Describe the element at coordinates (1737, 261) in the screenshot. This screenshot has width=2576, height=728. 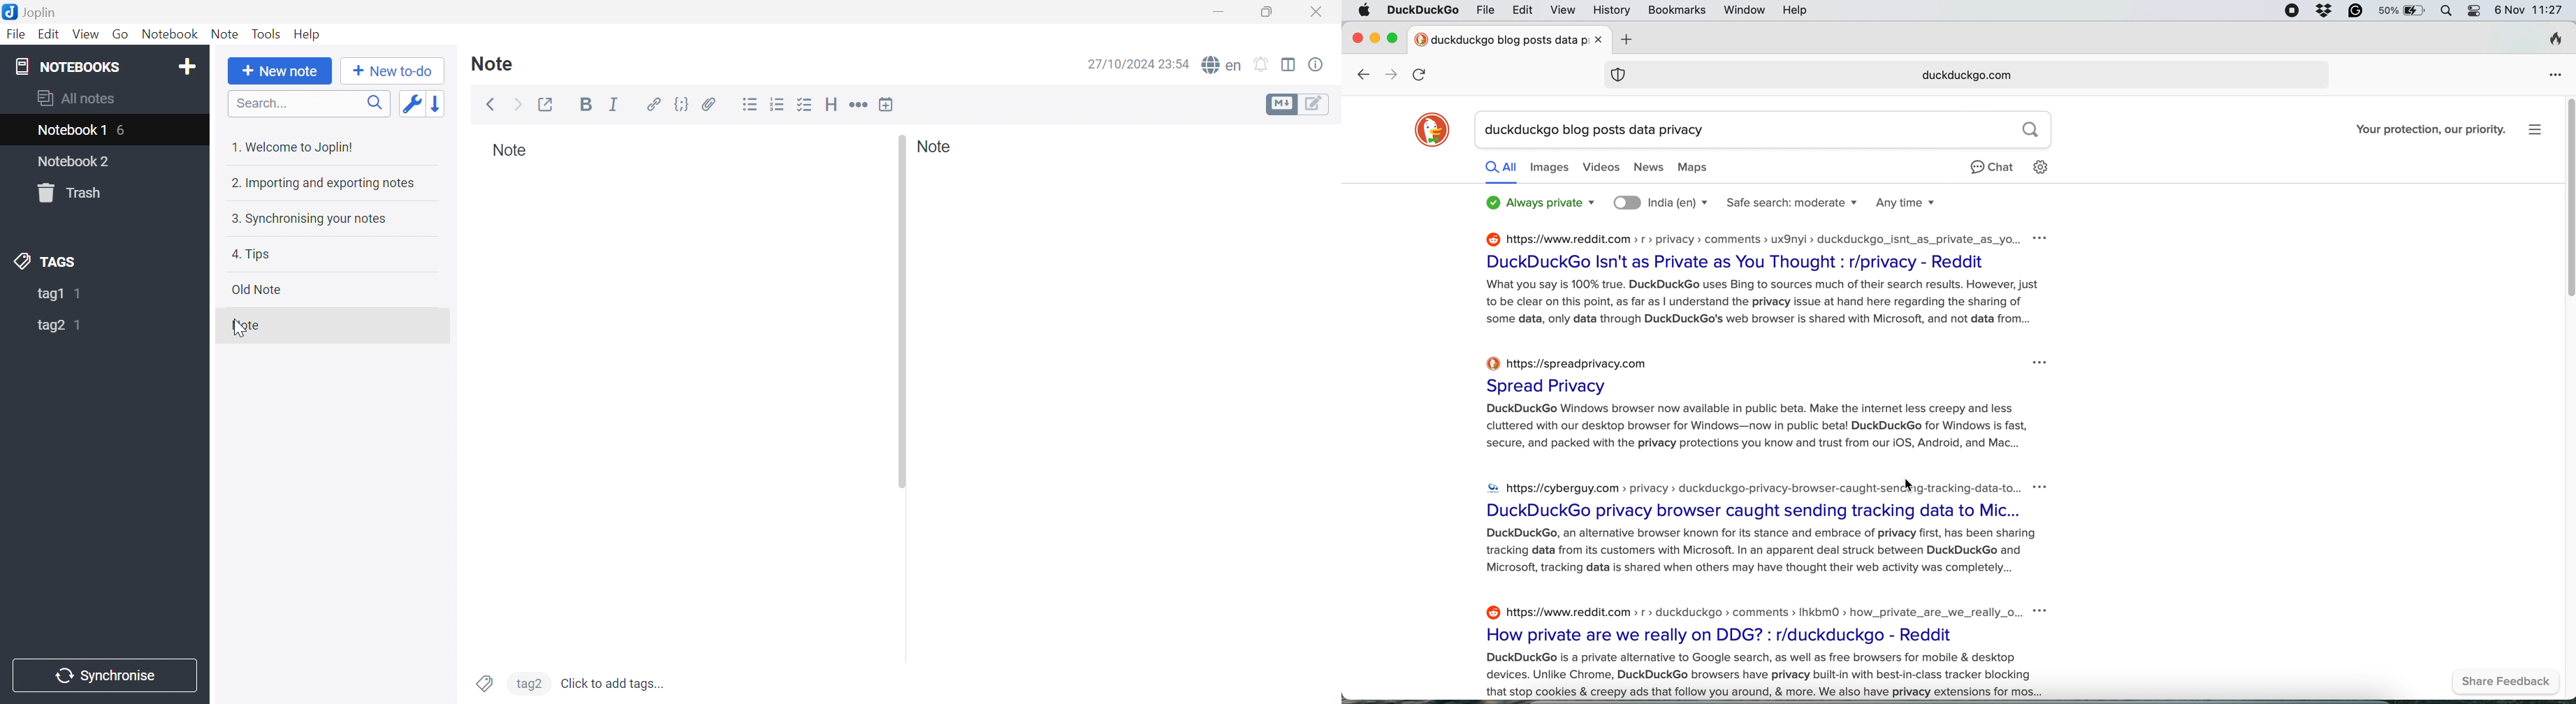
I see `DuckDuckGo Isn't as Private as You Thouaht : r/privacyv - Reddit` at that location.